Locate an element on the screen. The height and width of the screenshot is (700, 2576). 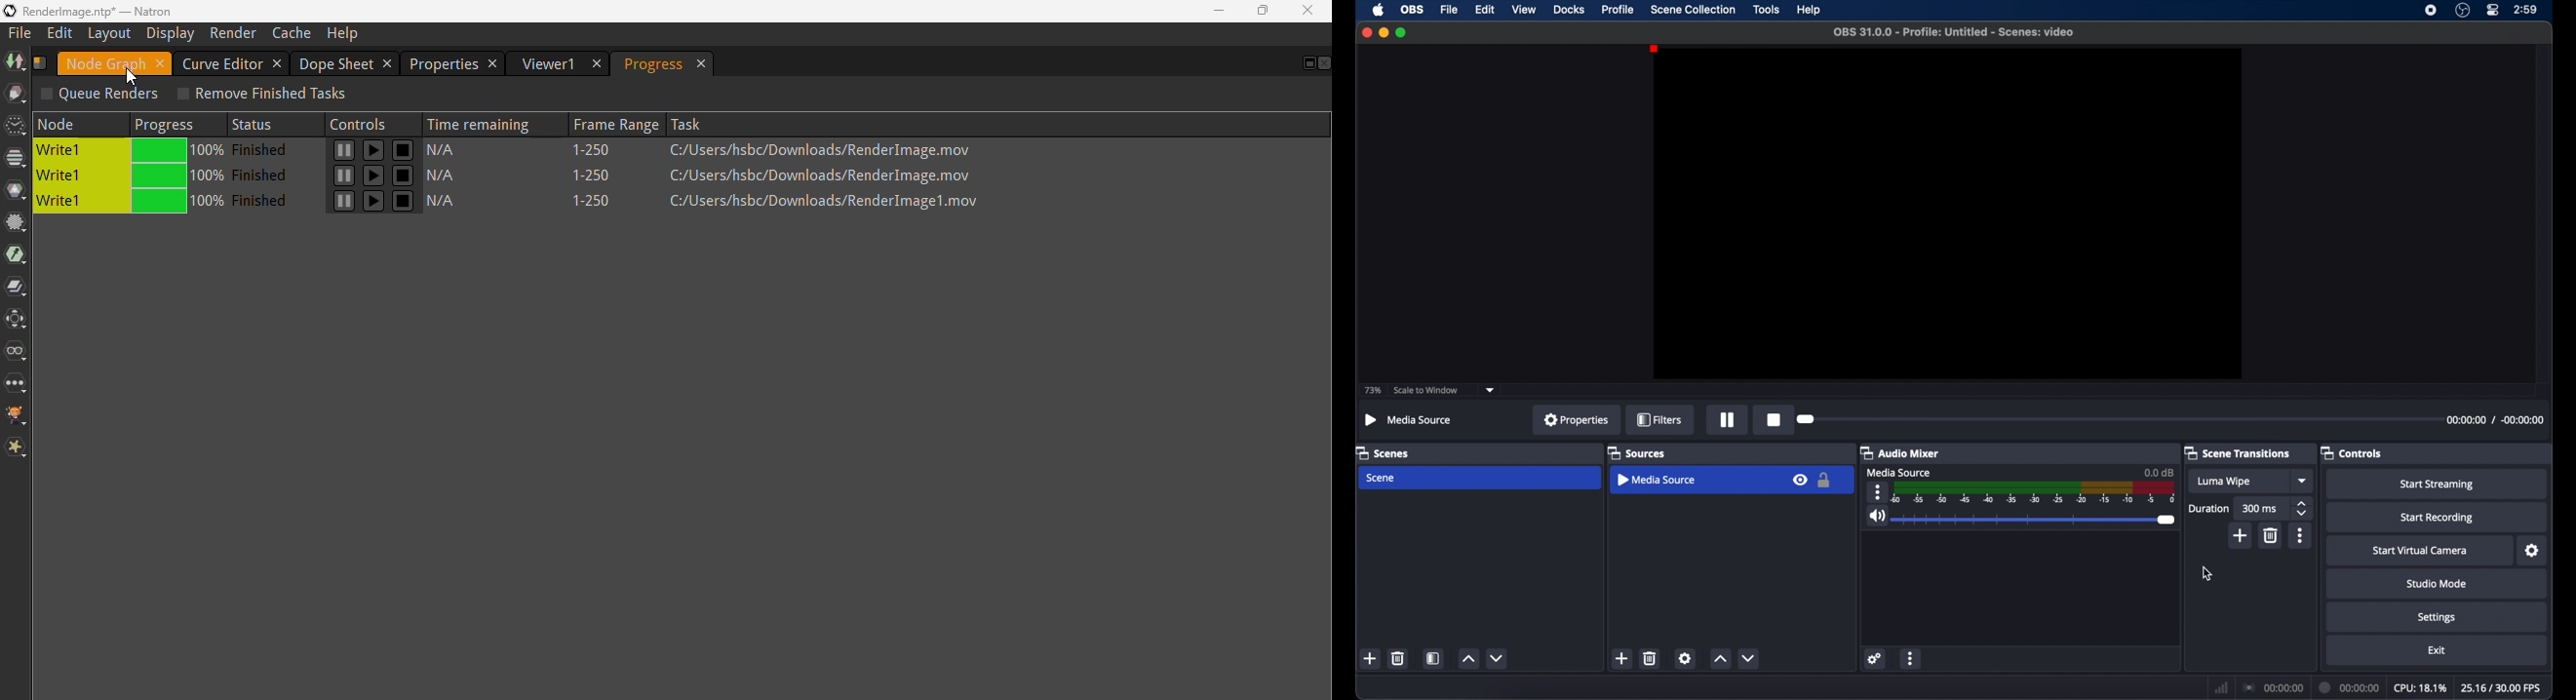
slider is located at coordinates (1805, 419).